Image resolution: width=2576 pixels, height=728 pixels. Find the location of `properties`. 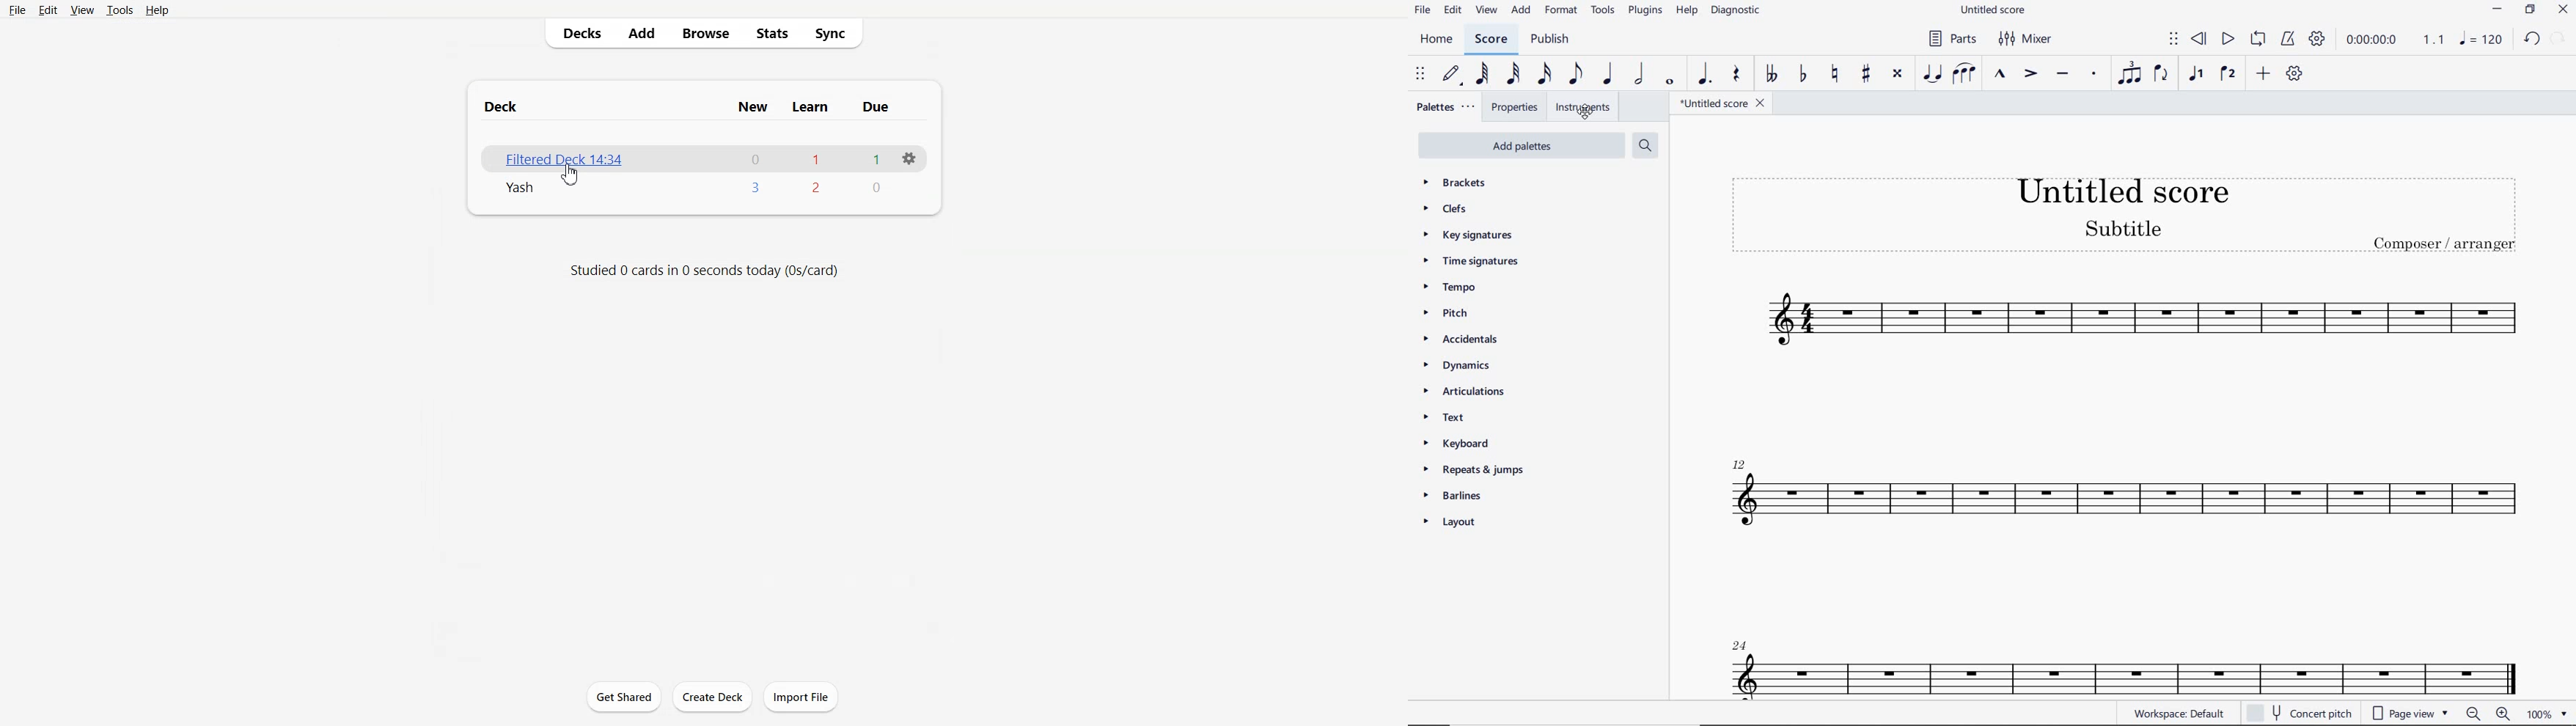

properties is located at coordinates (1515, 107).